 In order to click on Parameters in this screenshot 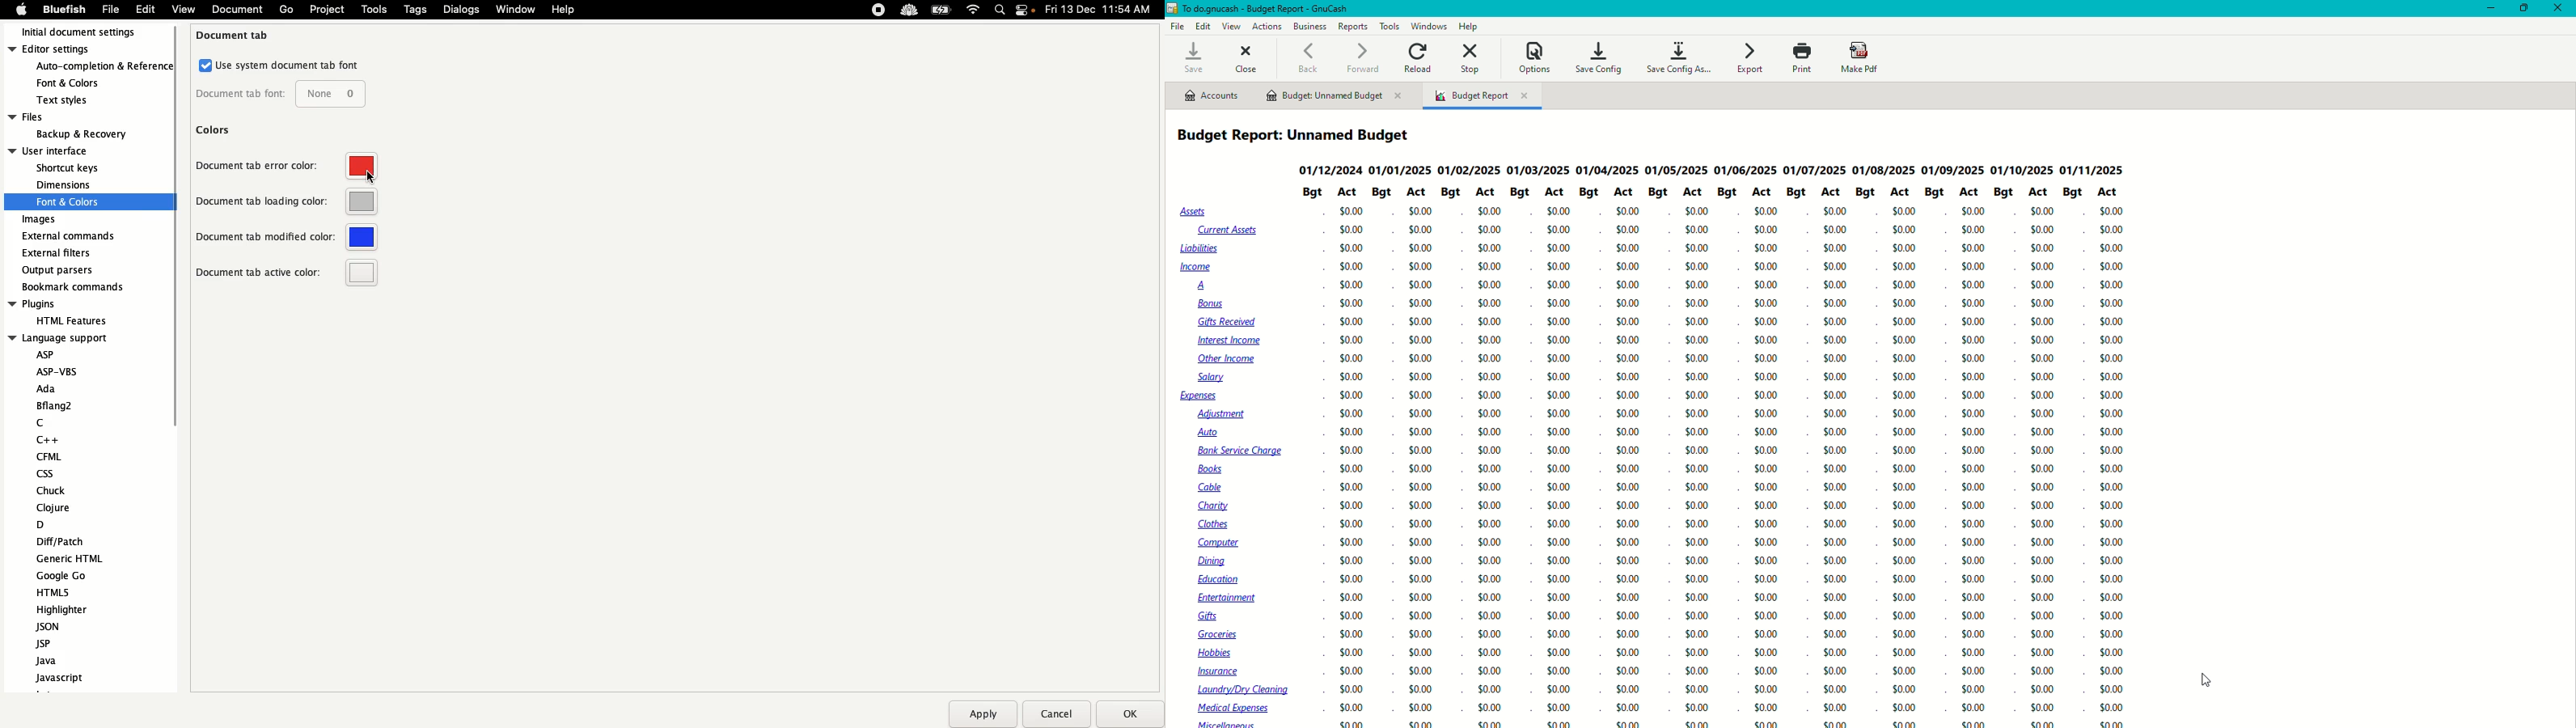, I will do `click(1715, 193)`.